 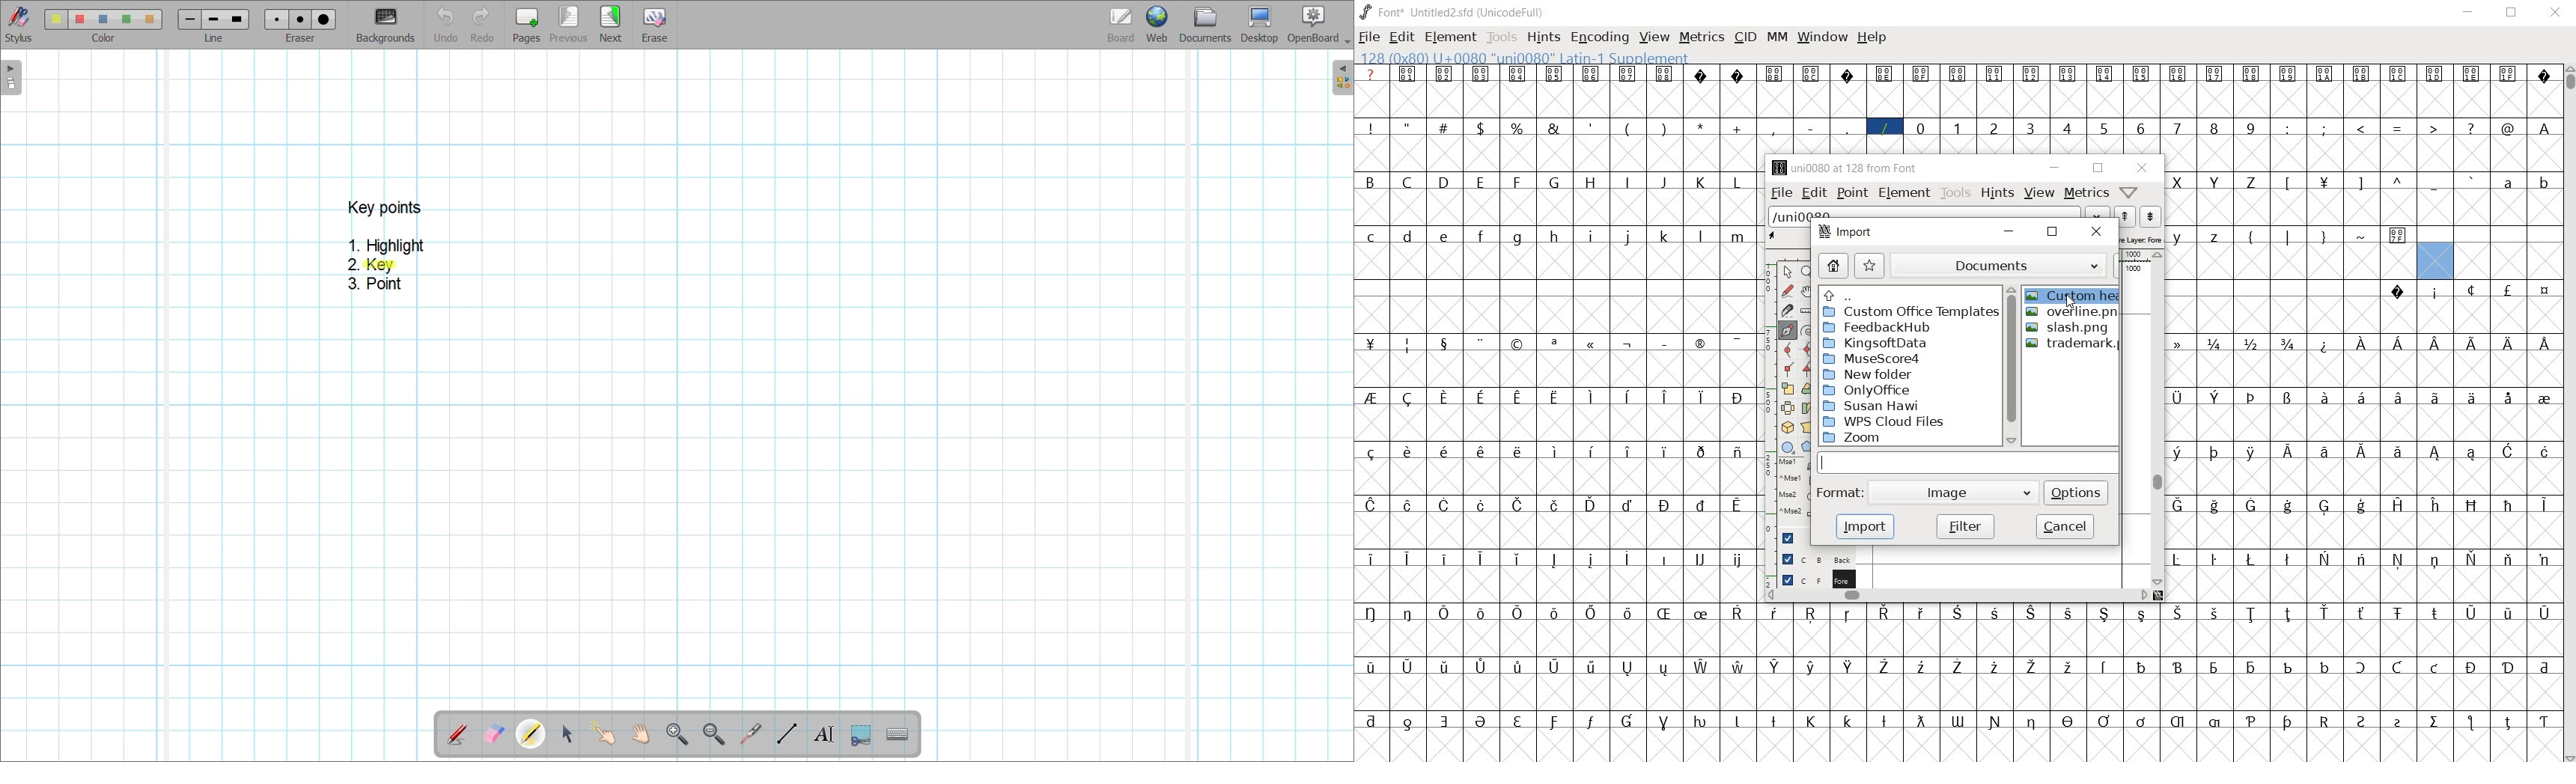 I want to click on Erase entire page, so click(x=654, y=25).